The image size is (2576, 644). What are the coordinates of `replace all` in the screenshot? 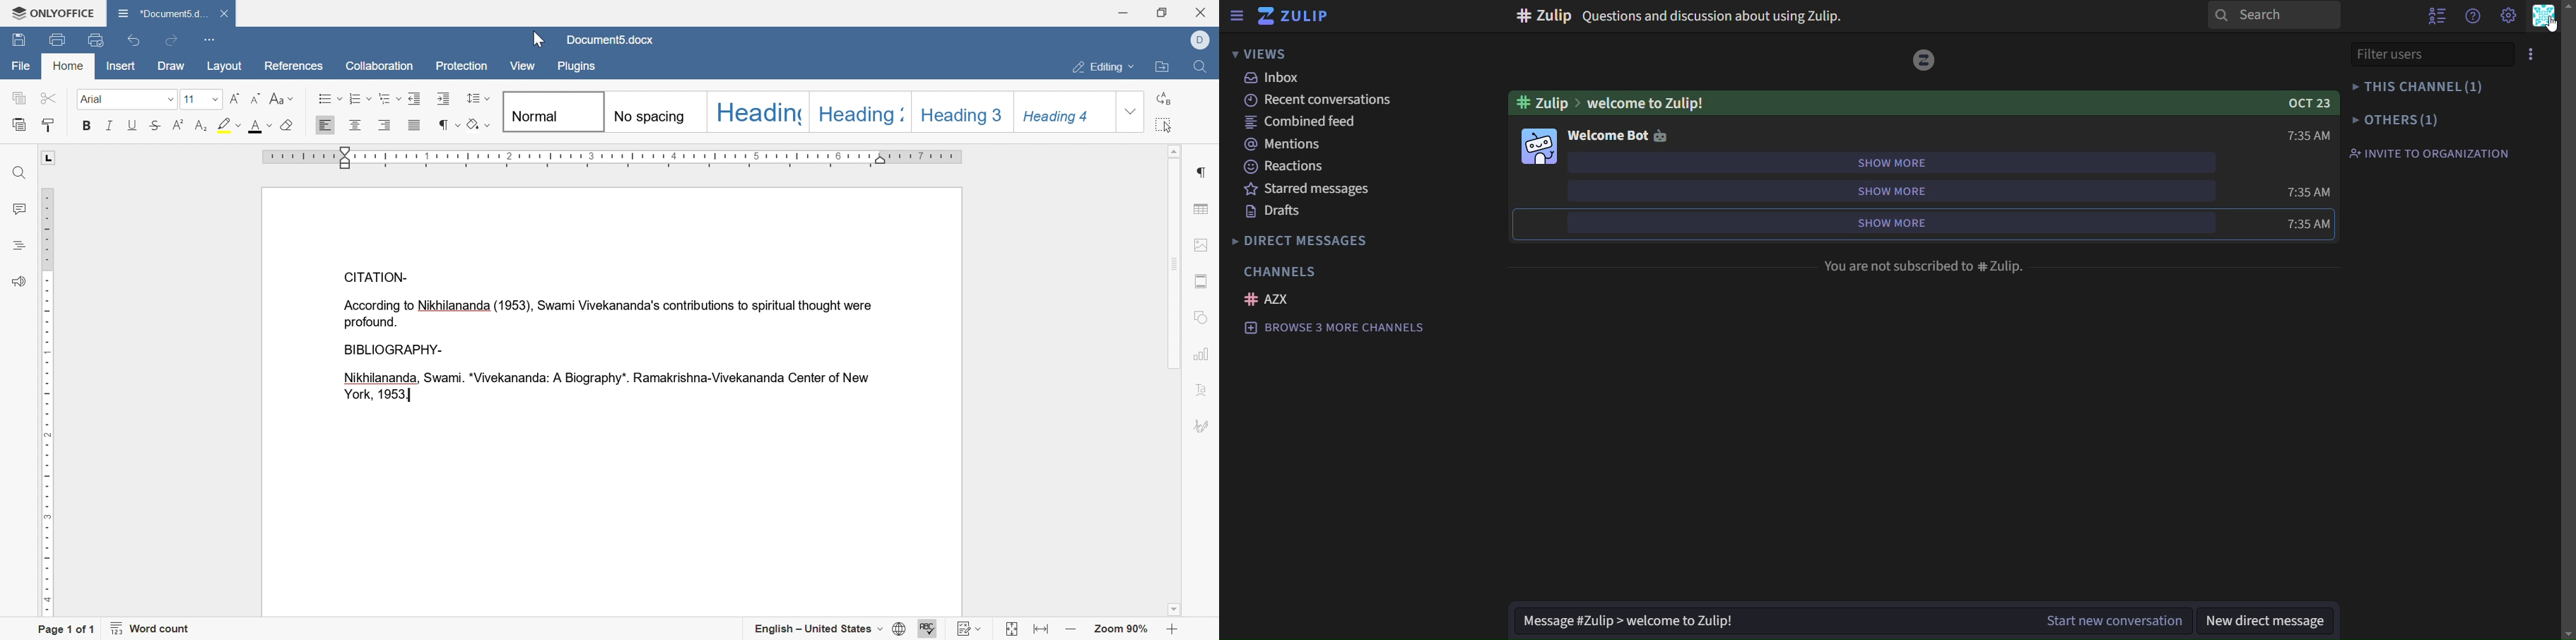 It's located at (1164, 97).